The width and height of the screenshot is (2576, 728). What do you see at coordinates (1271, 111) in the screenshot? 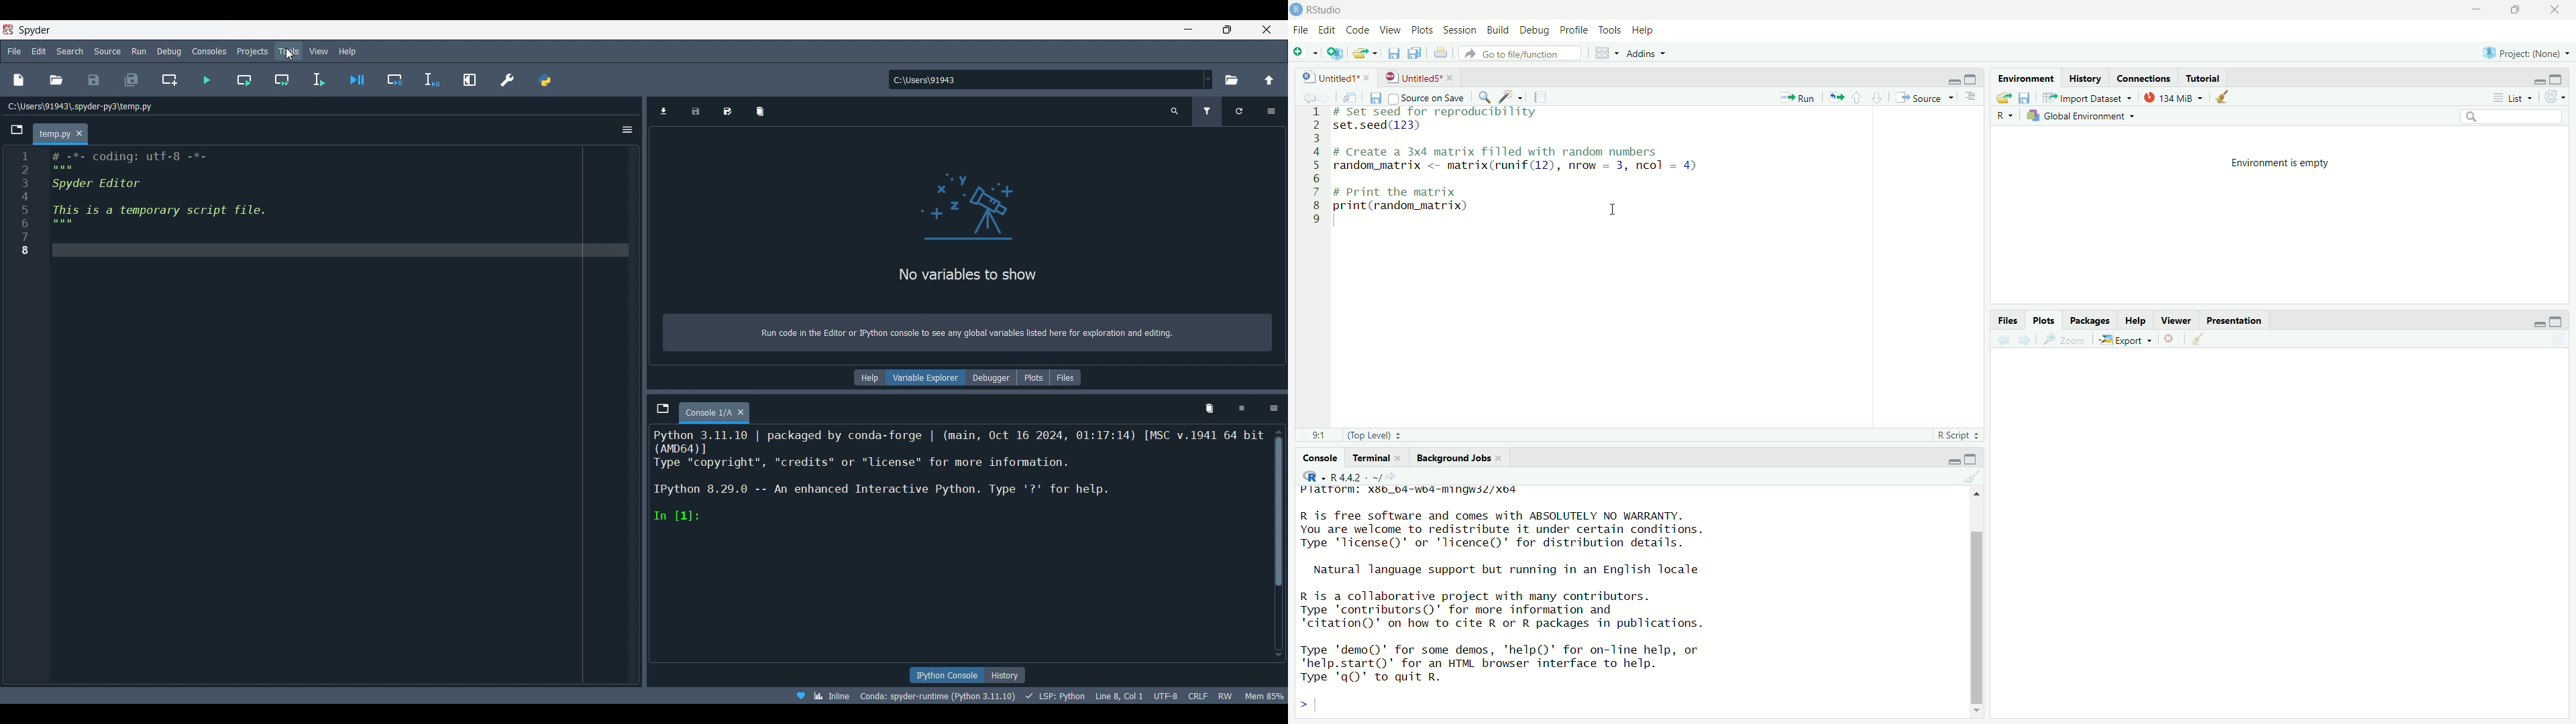
I see `Options` at bounding box center [1271, 111].